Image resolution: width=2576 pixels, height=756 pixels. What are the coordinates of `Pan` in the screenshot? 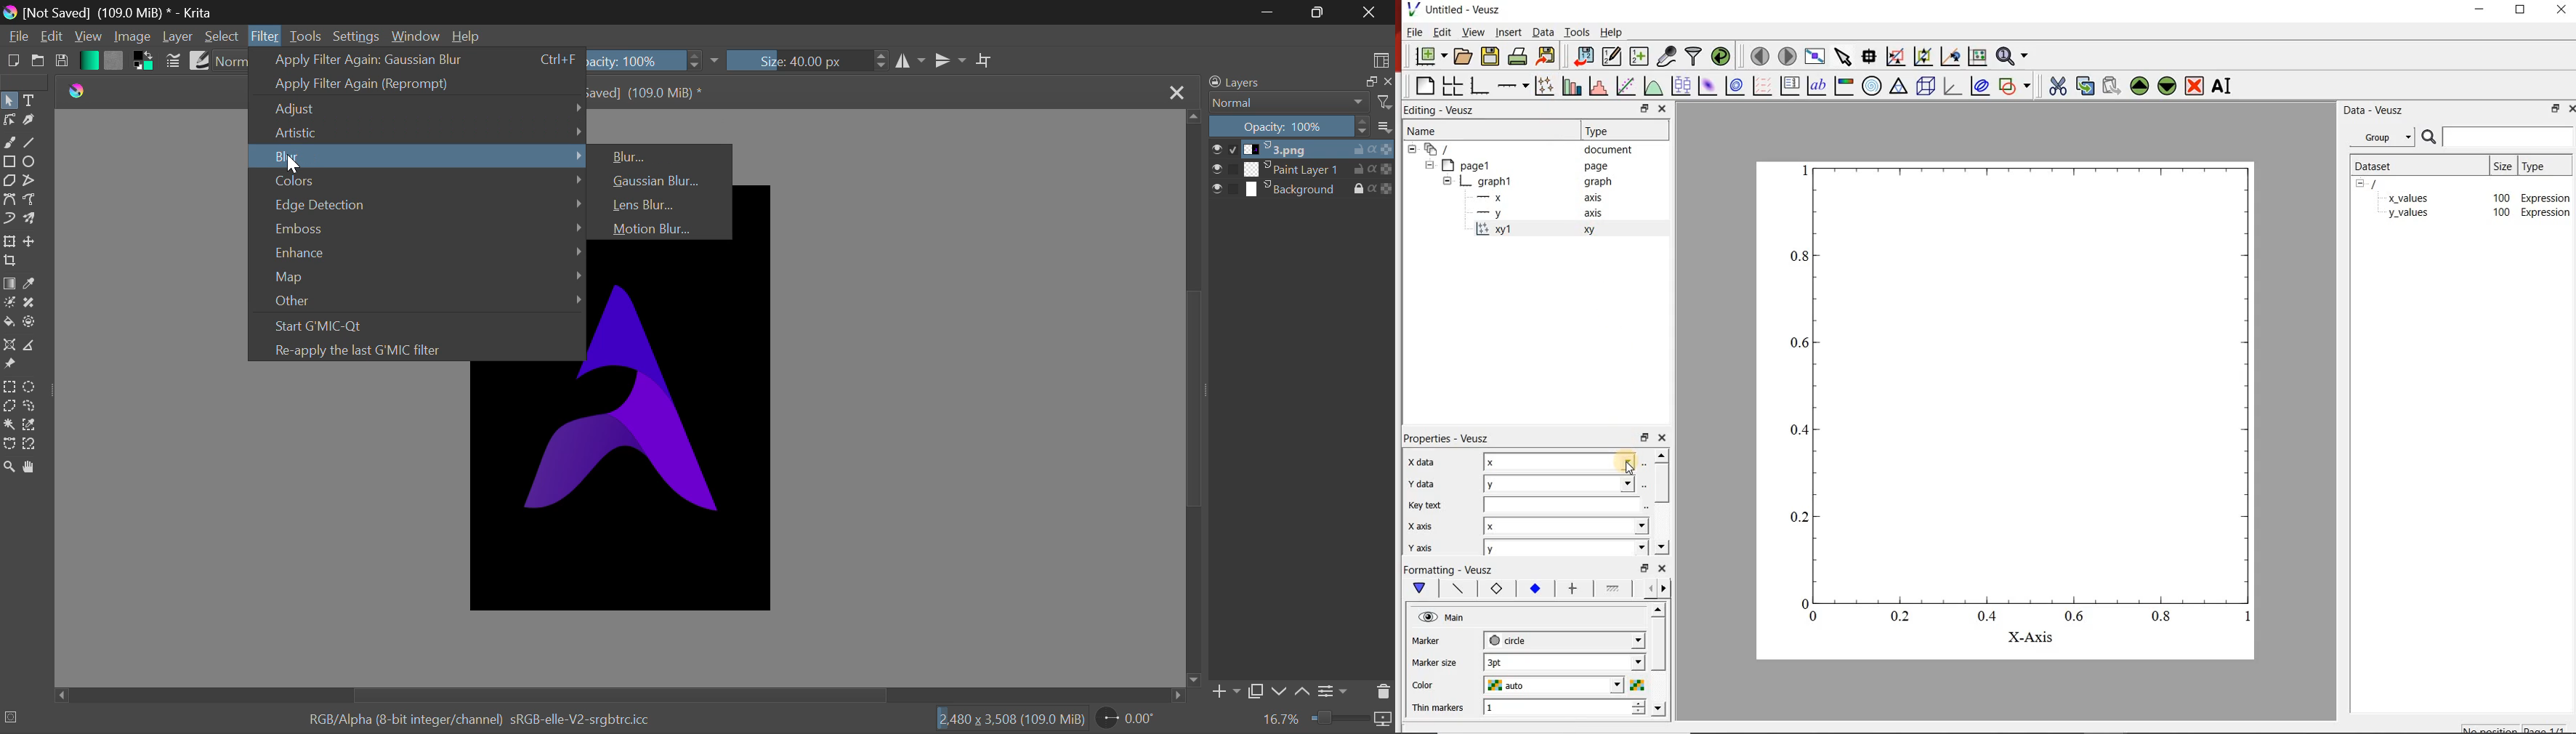 It's located at (35, 467).